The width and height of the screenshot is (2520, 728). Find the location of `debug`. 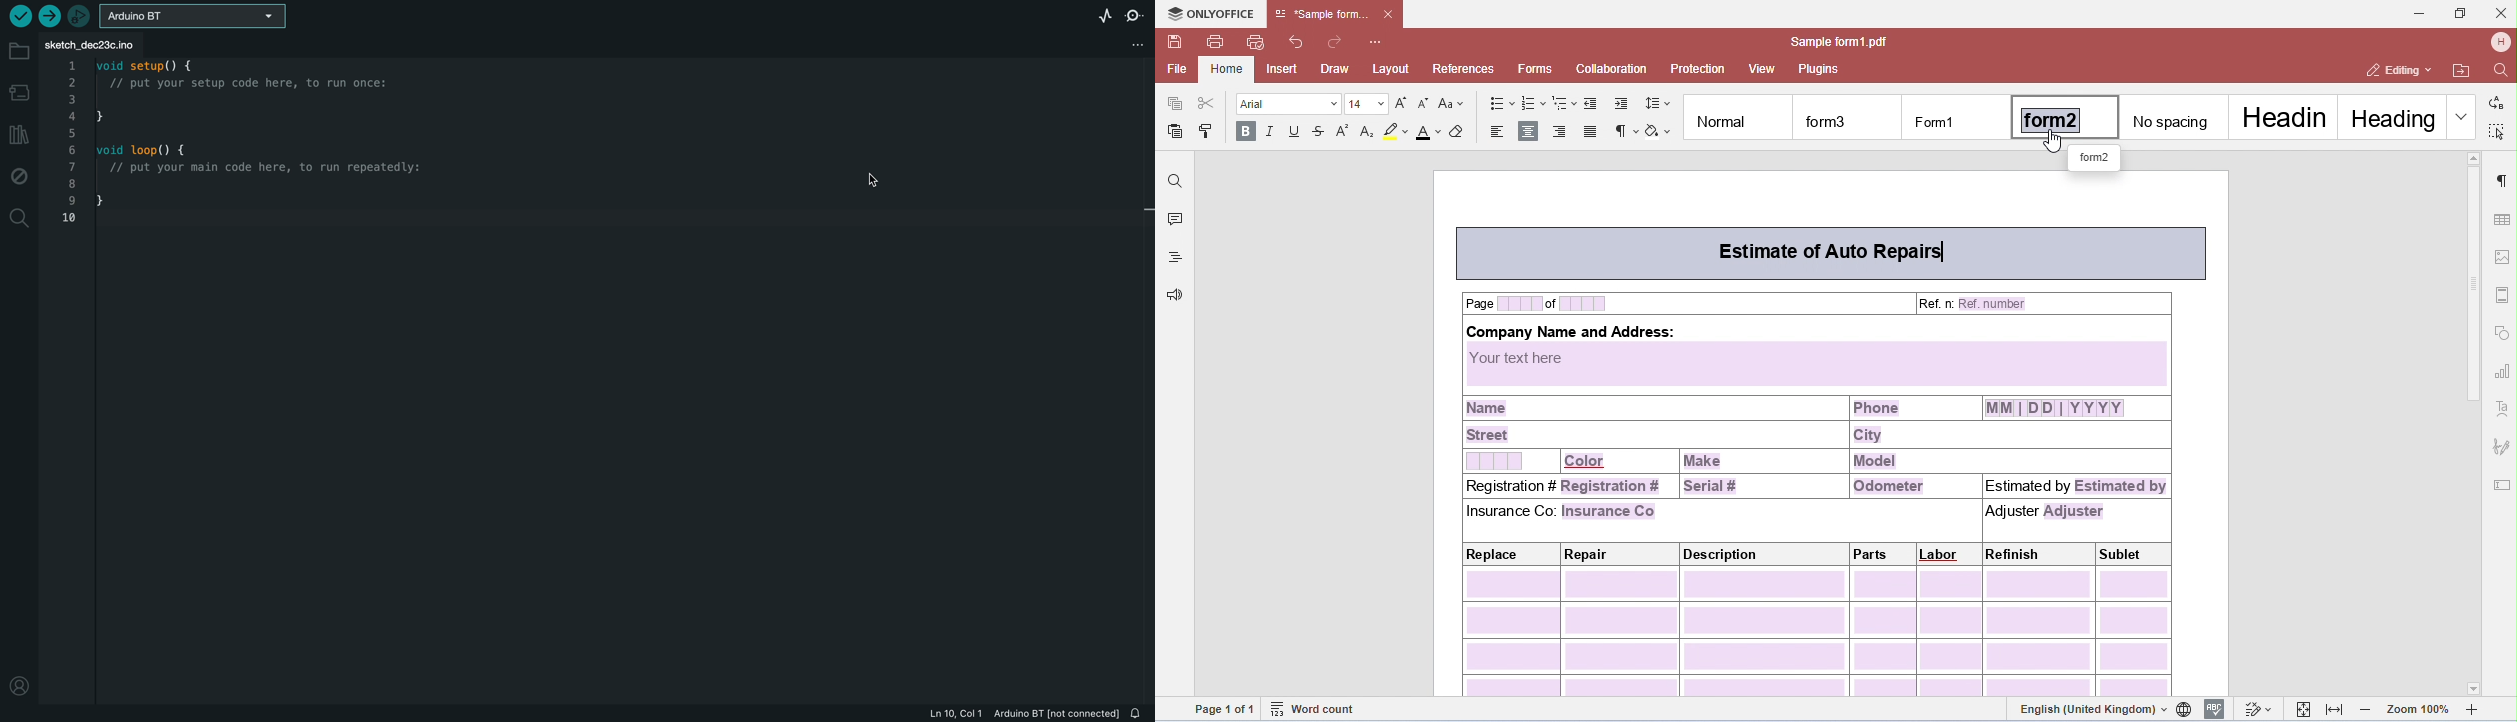

debug is located at coordinates (20, 176).